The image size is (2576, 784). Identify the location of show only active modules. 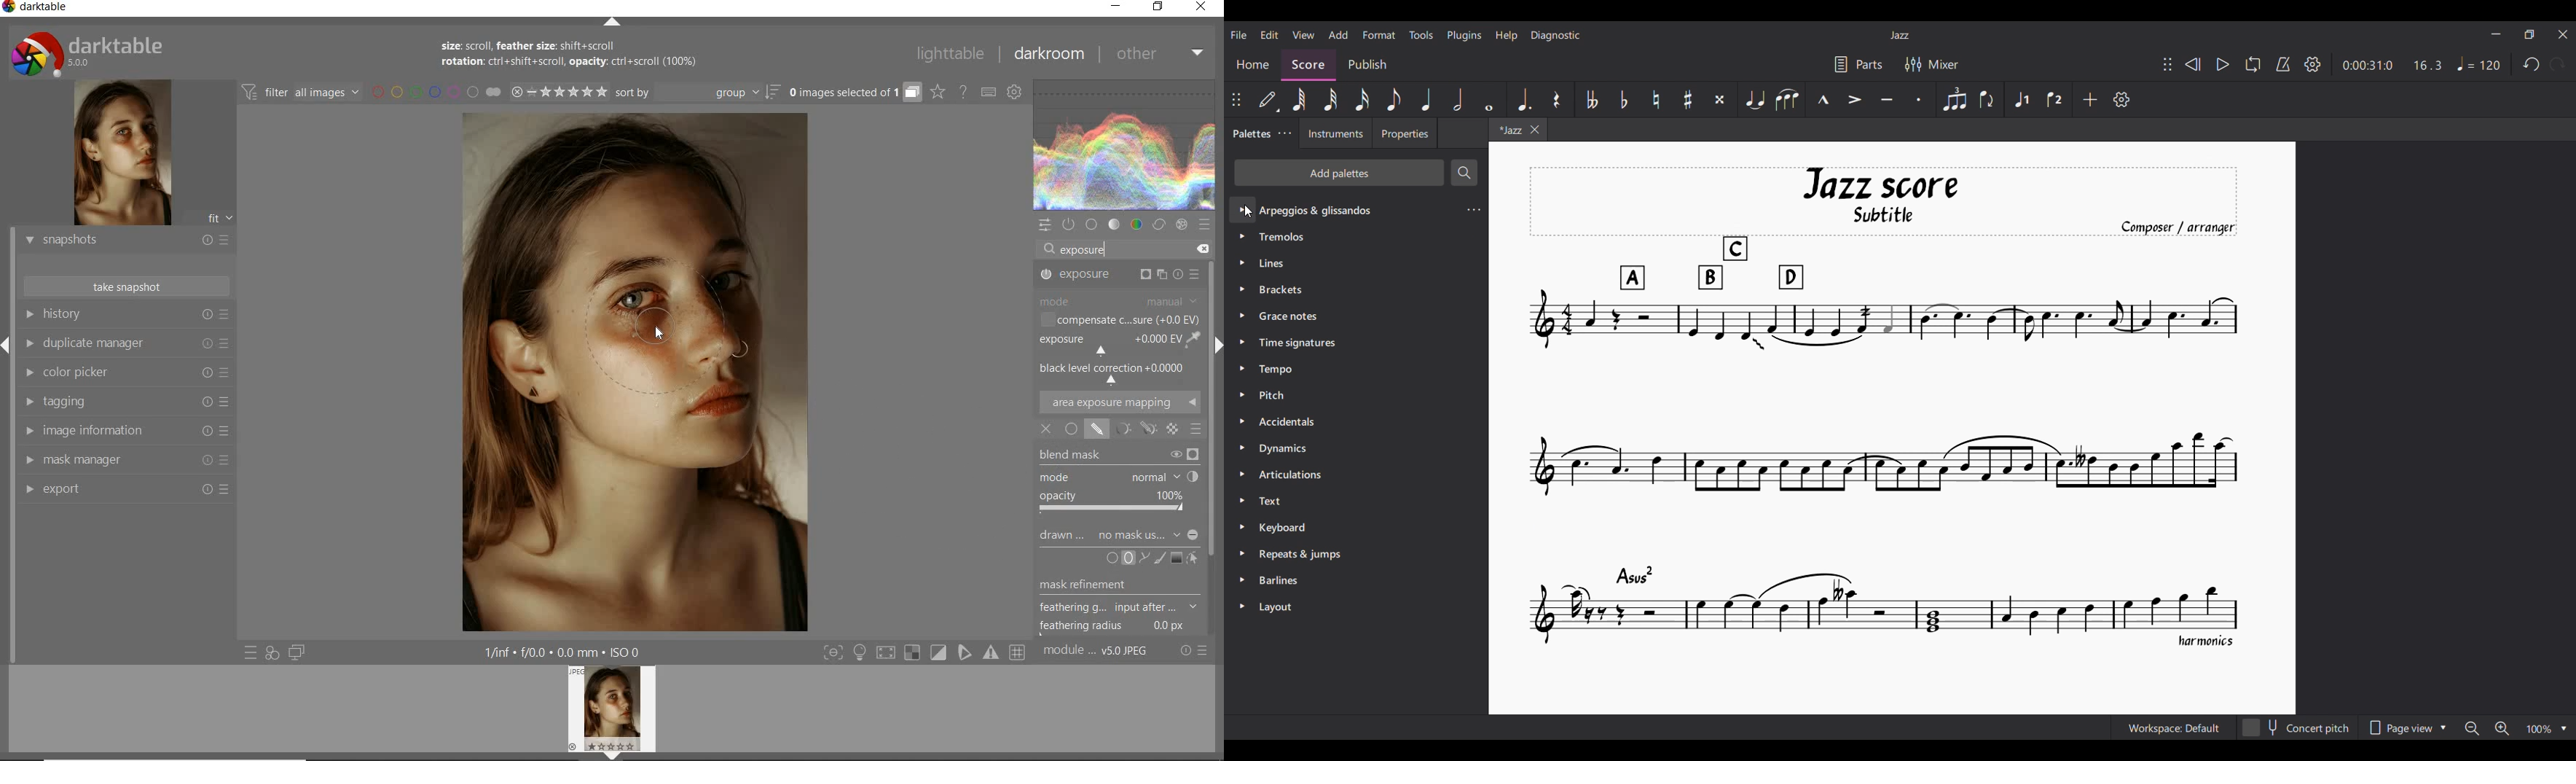
(1068, 225).